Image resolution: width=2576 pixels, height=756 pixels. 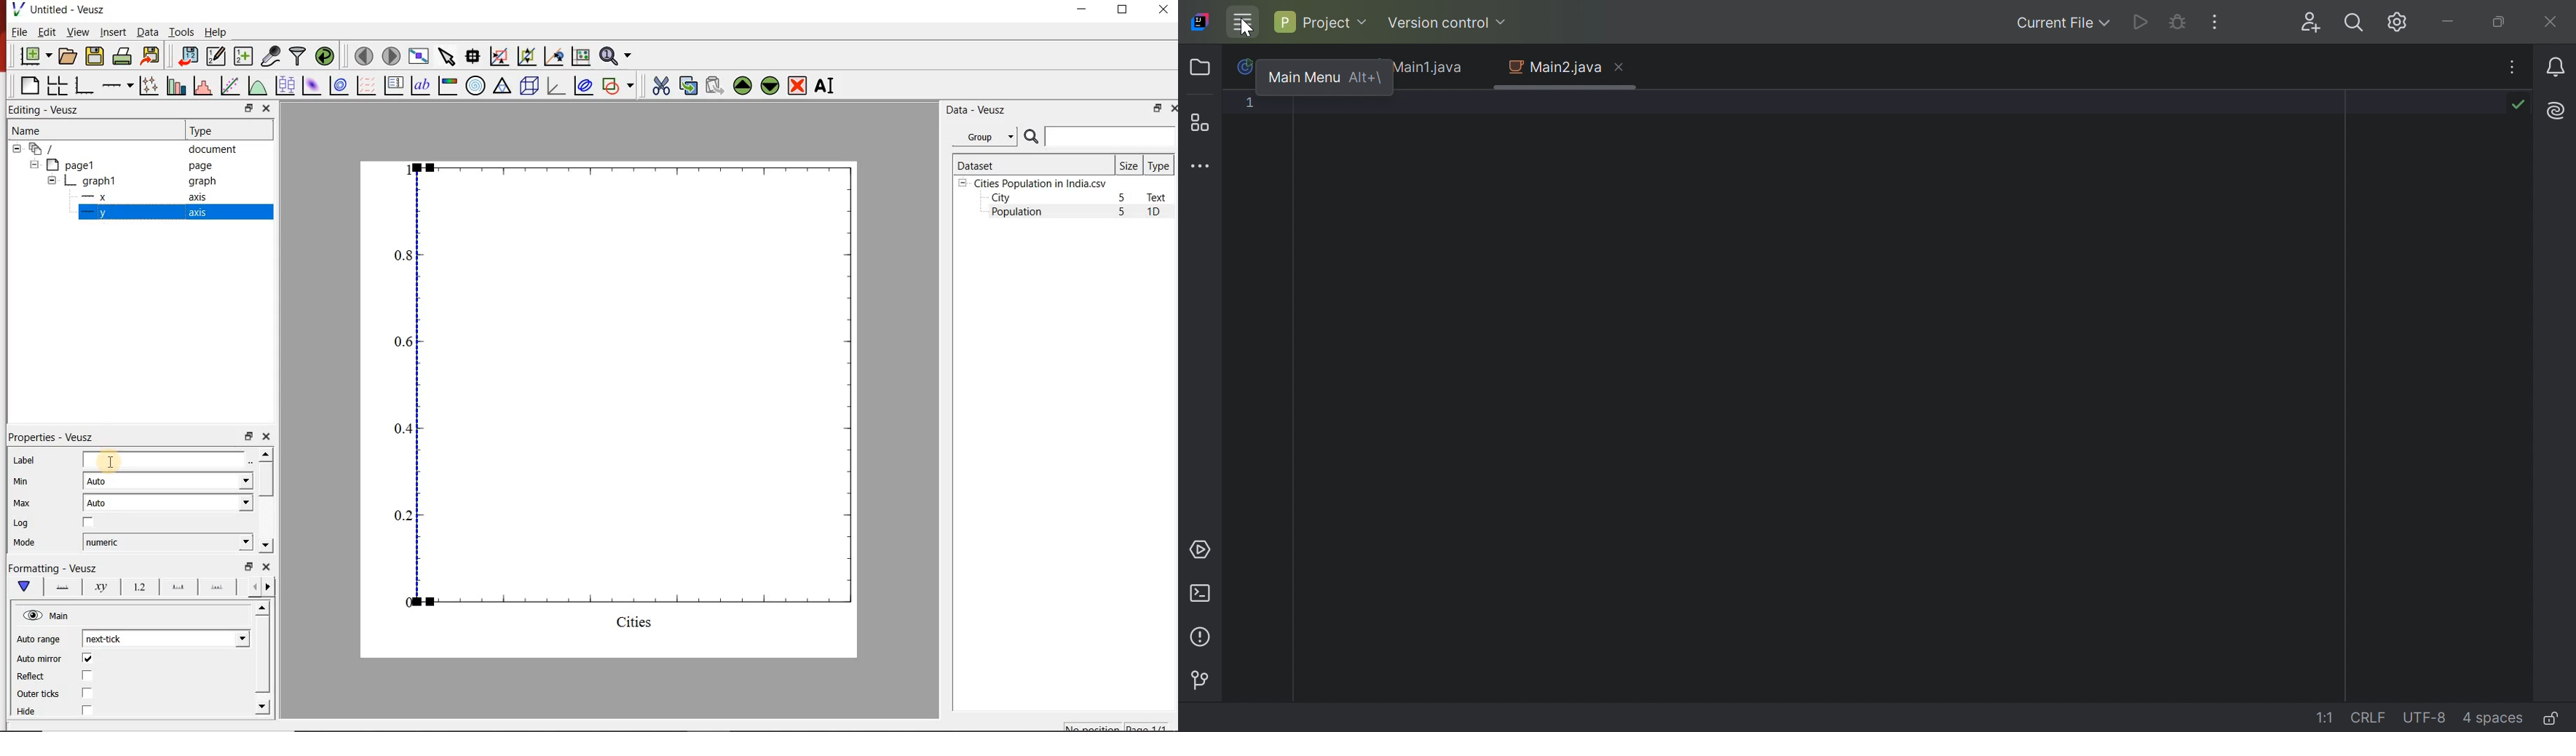 What do you see at coordinates (264, 659) in the screenshot?
I see `scrollbar` at bounding box center [264, 659].